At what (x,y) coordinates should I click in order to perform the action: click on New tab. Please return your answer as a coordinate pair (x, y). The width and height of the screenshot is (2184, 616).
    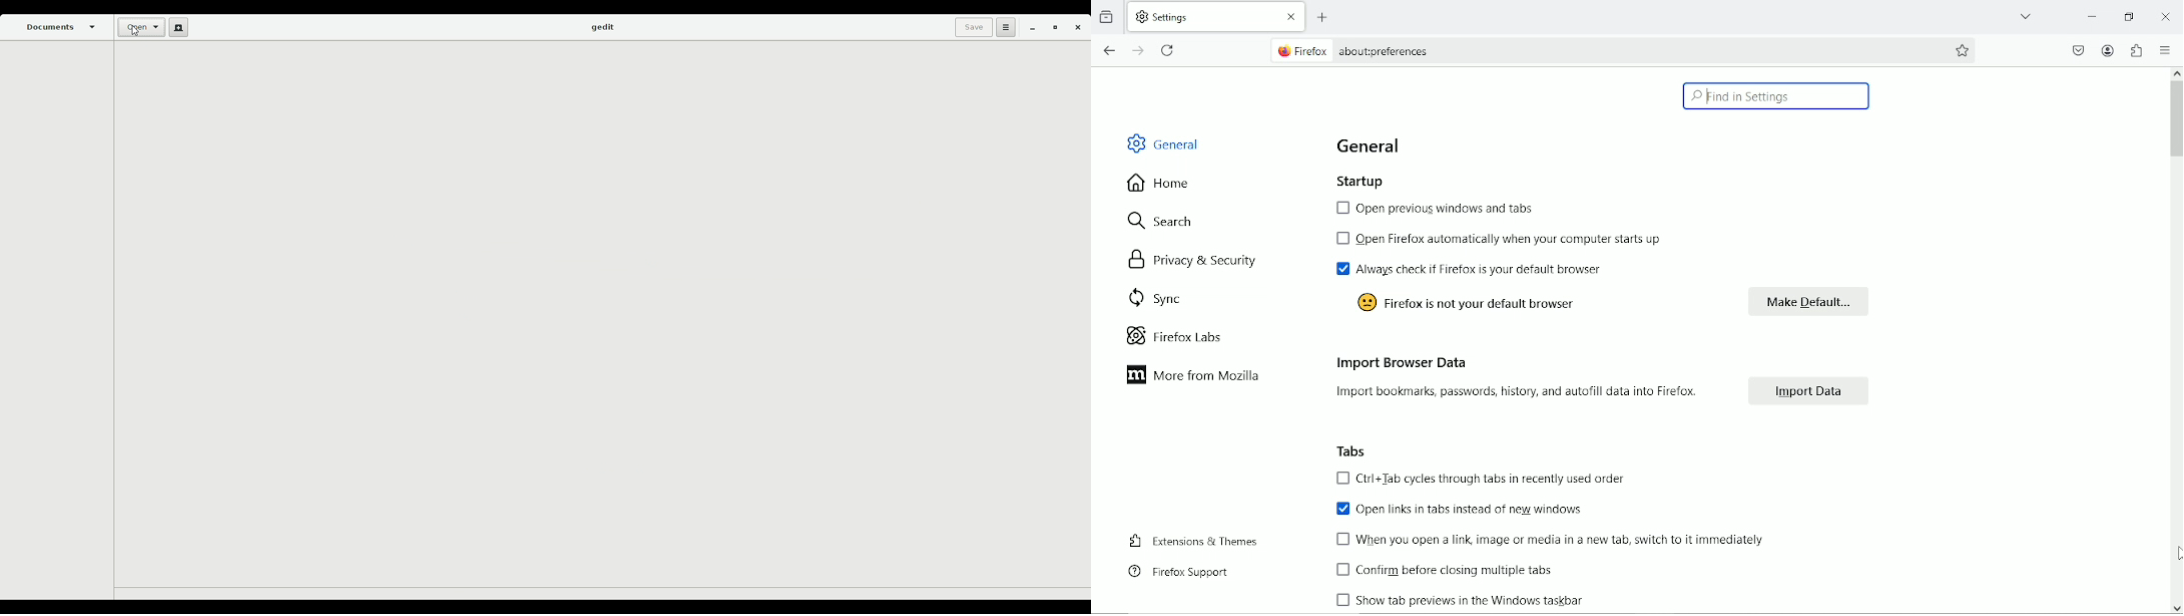
    Looking at the image, I should click on (1323, 17).